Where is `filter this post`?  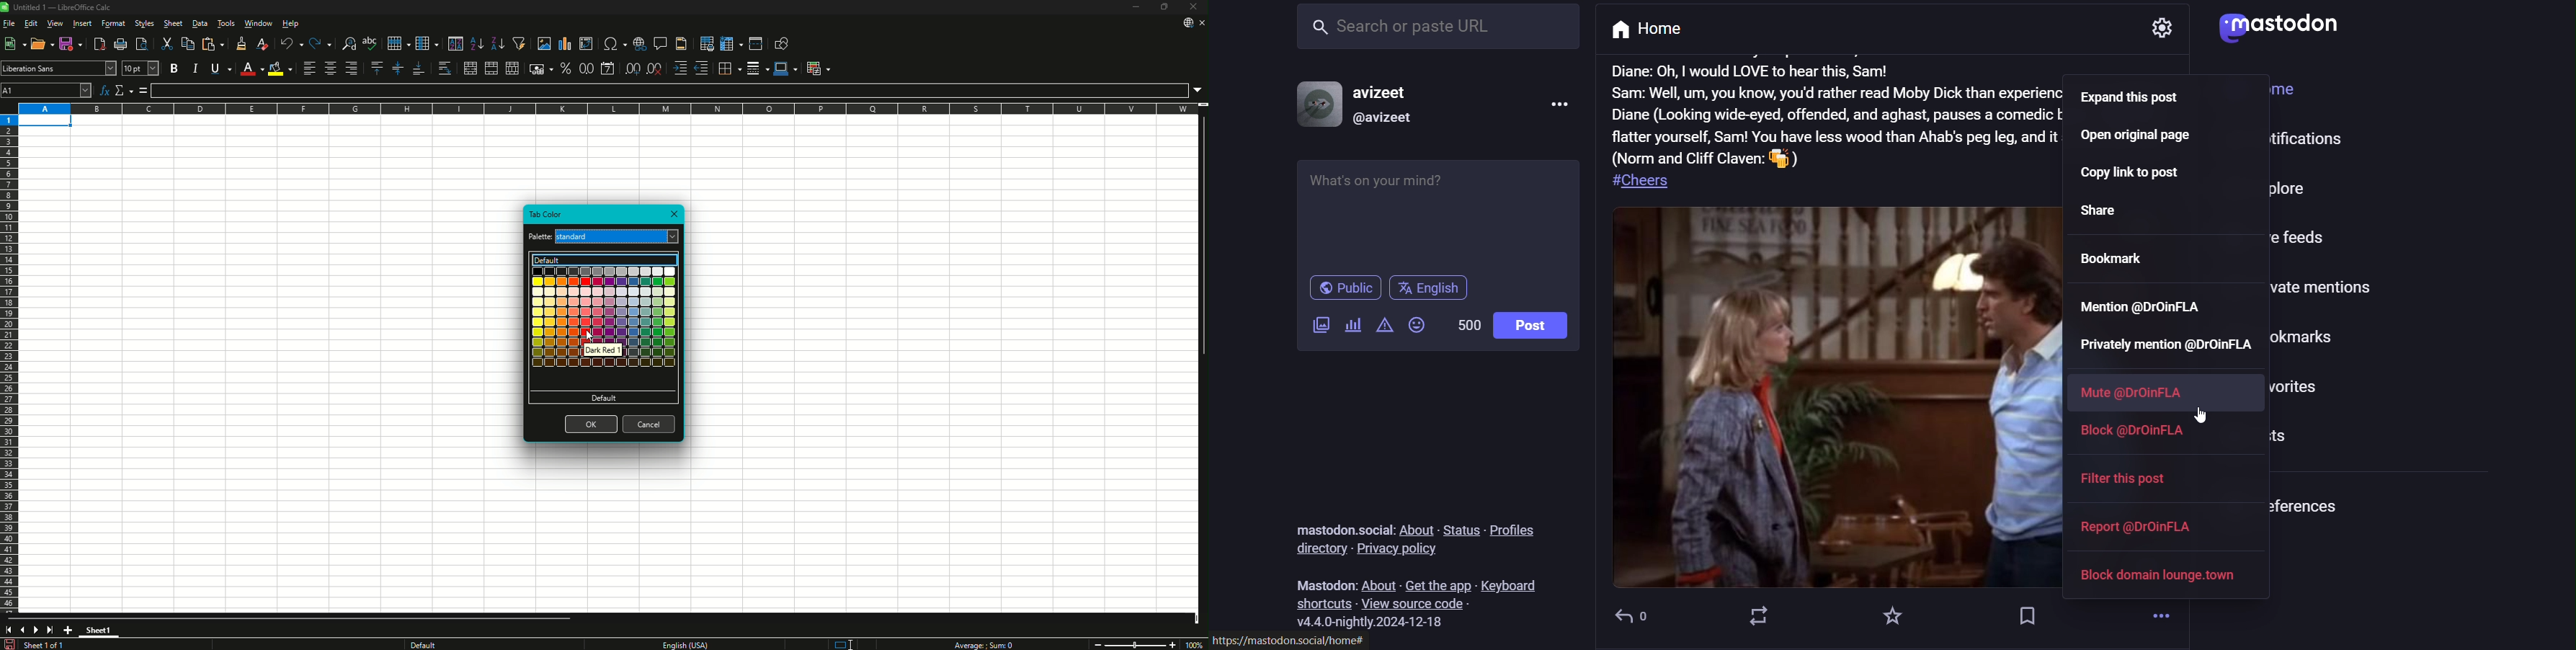 filter this post is located at coordinates (2134, 482).